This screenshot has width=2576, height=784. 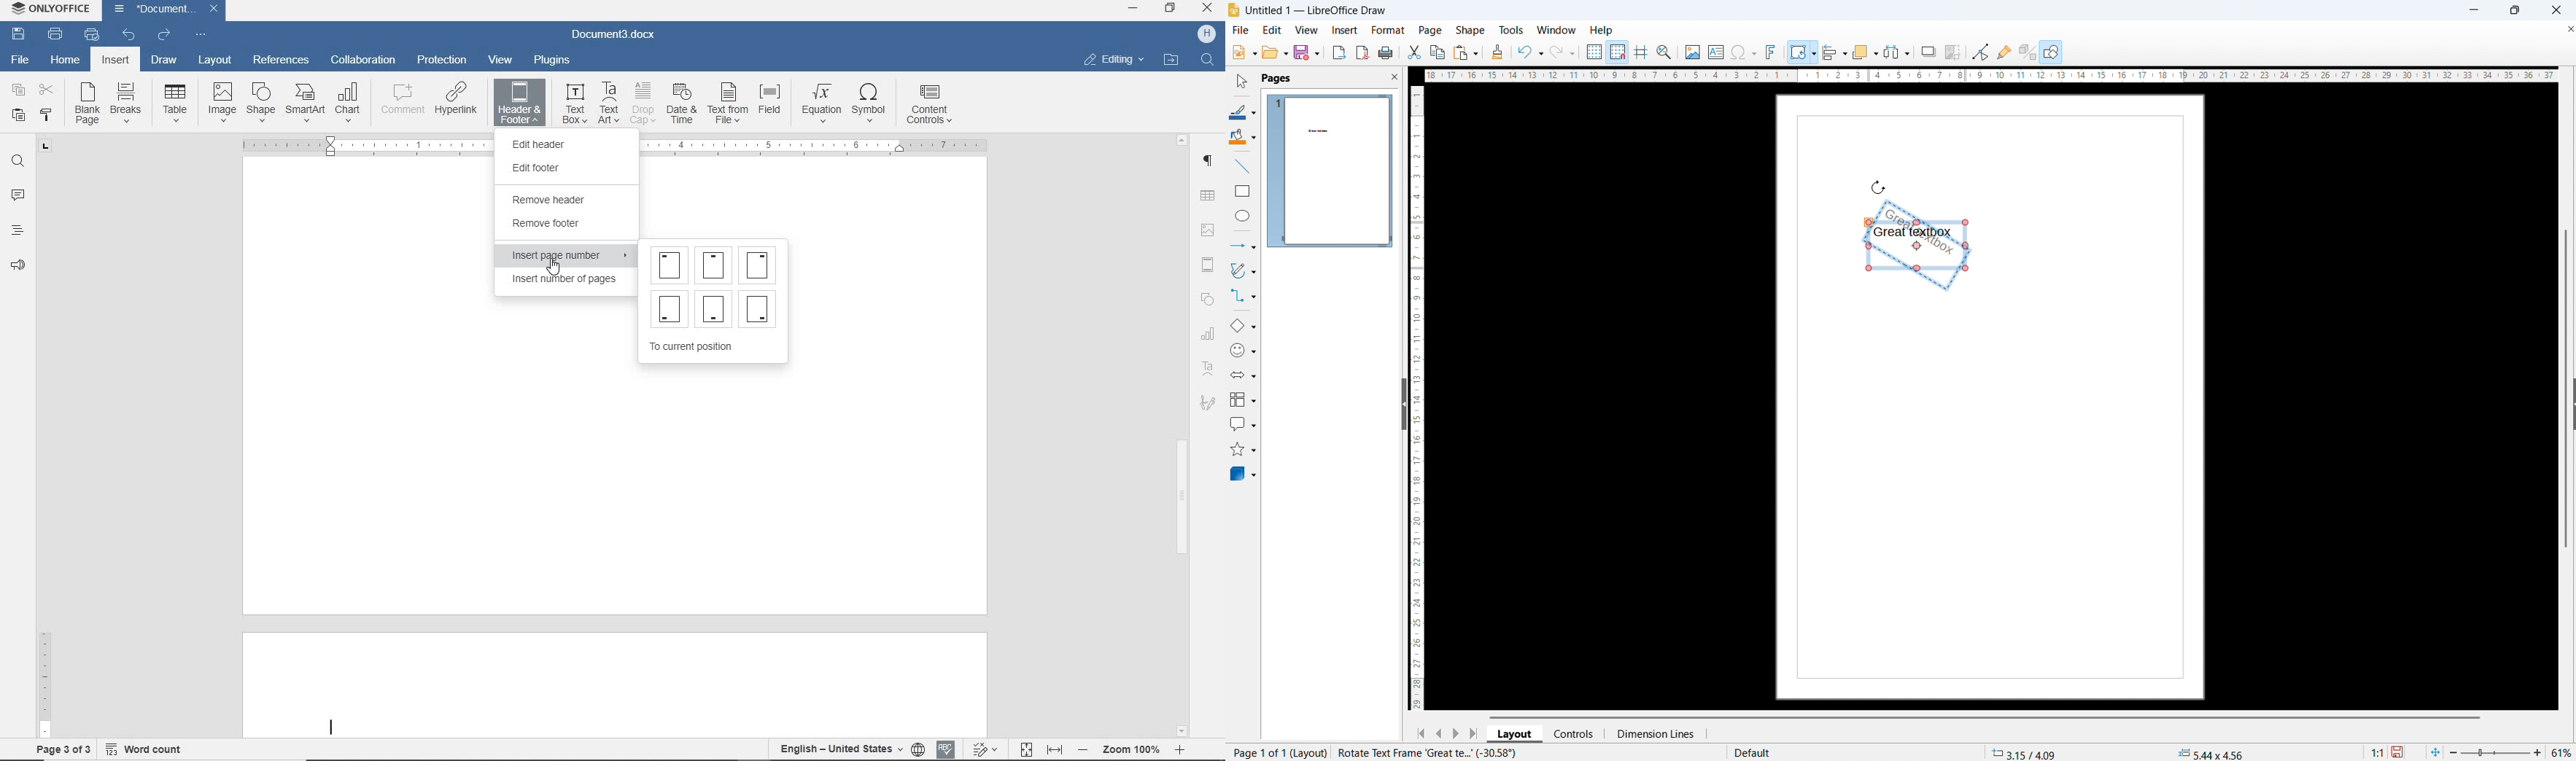 I want to click on CUT, so click(x=47, y=90).